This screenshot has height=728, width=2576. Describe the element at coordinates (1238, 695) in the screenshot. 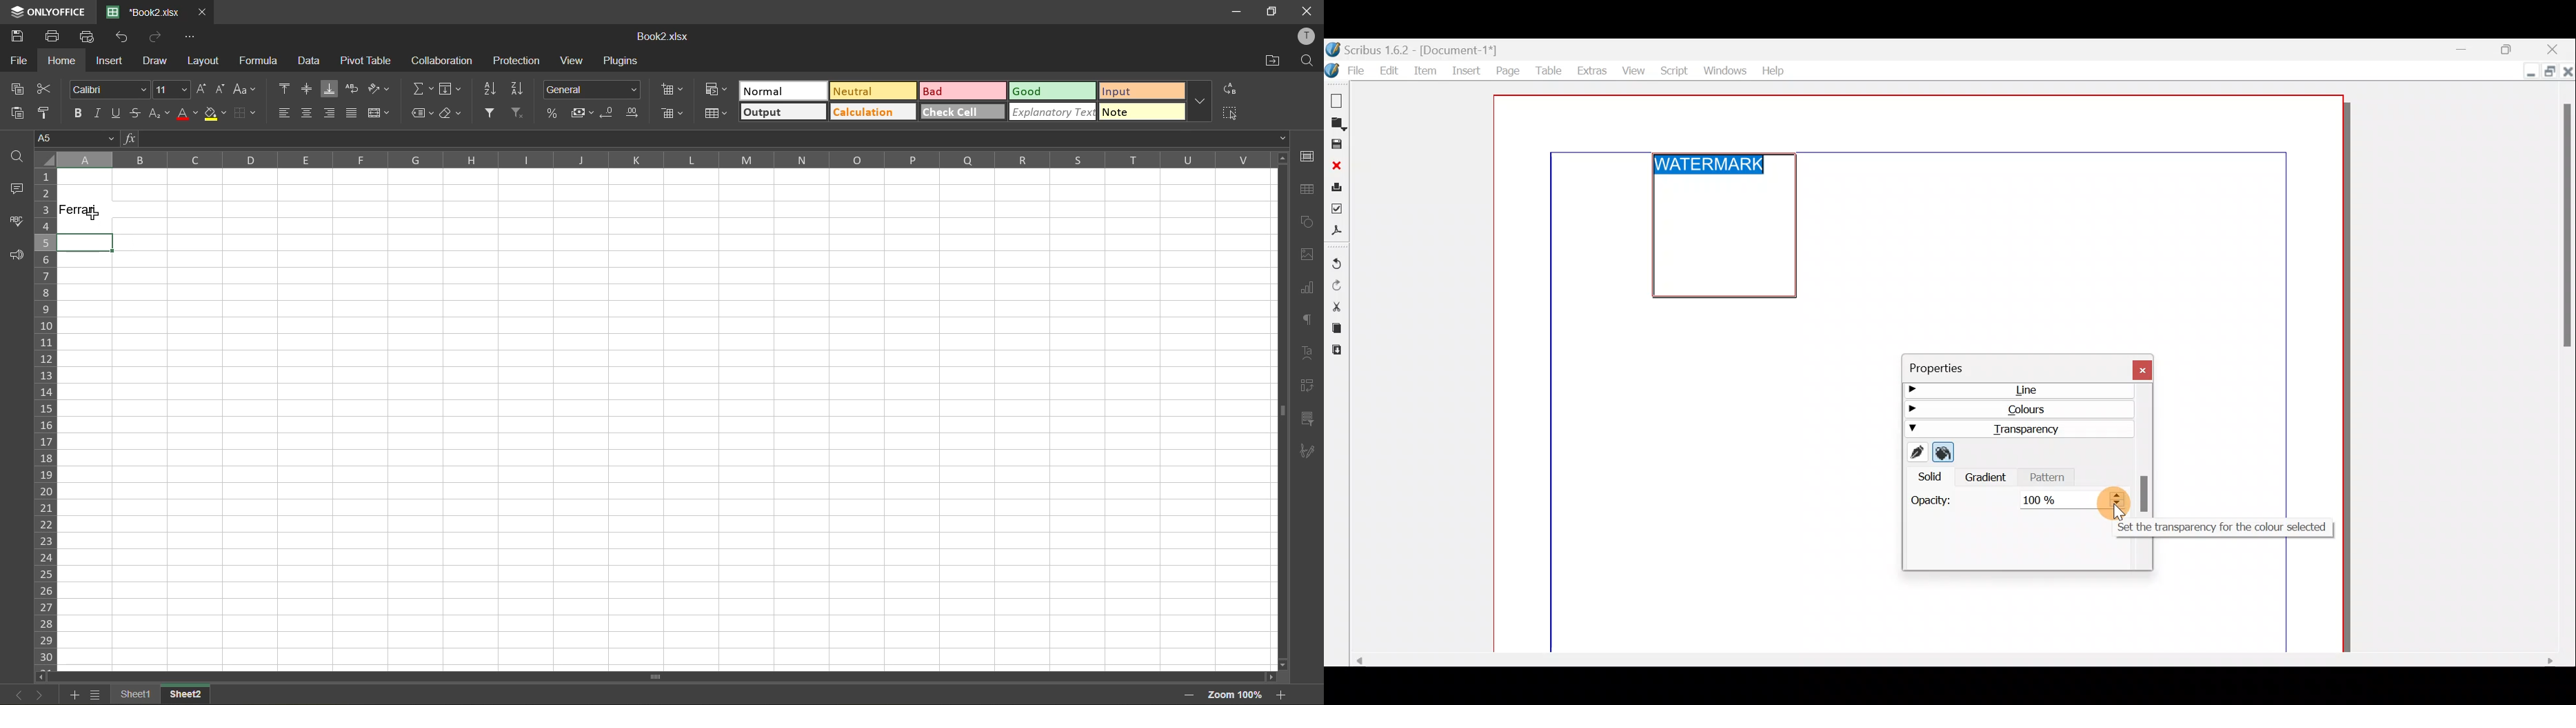

I see `zoom factor` at that location.